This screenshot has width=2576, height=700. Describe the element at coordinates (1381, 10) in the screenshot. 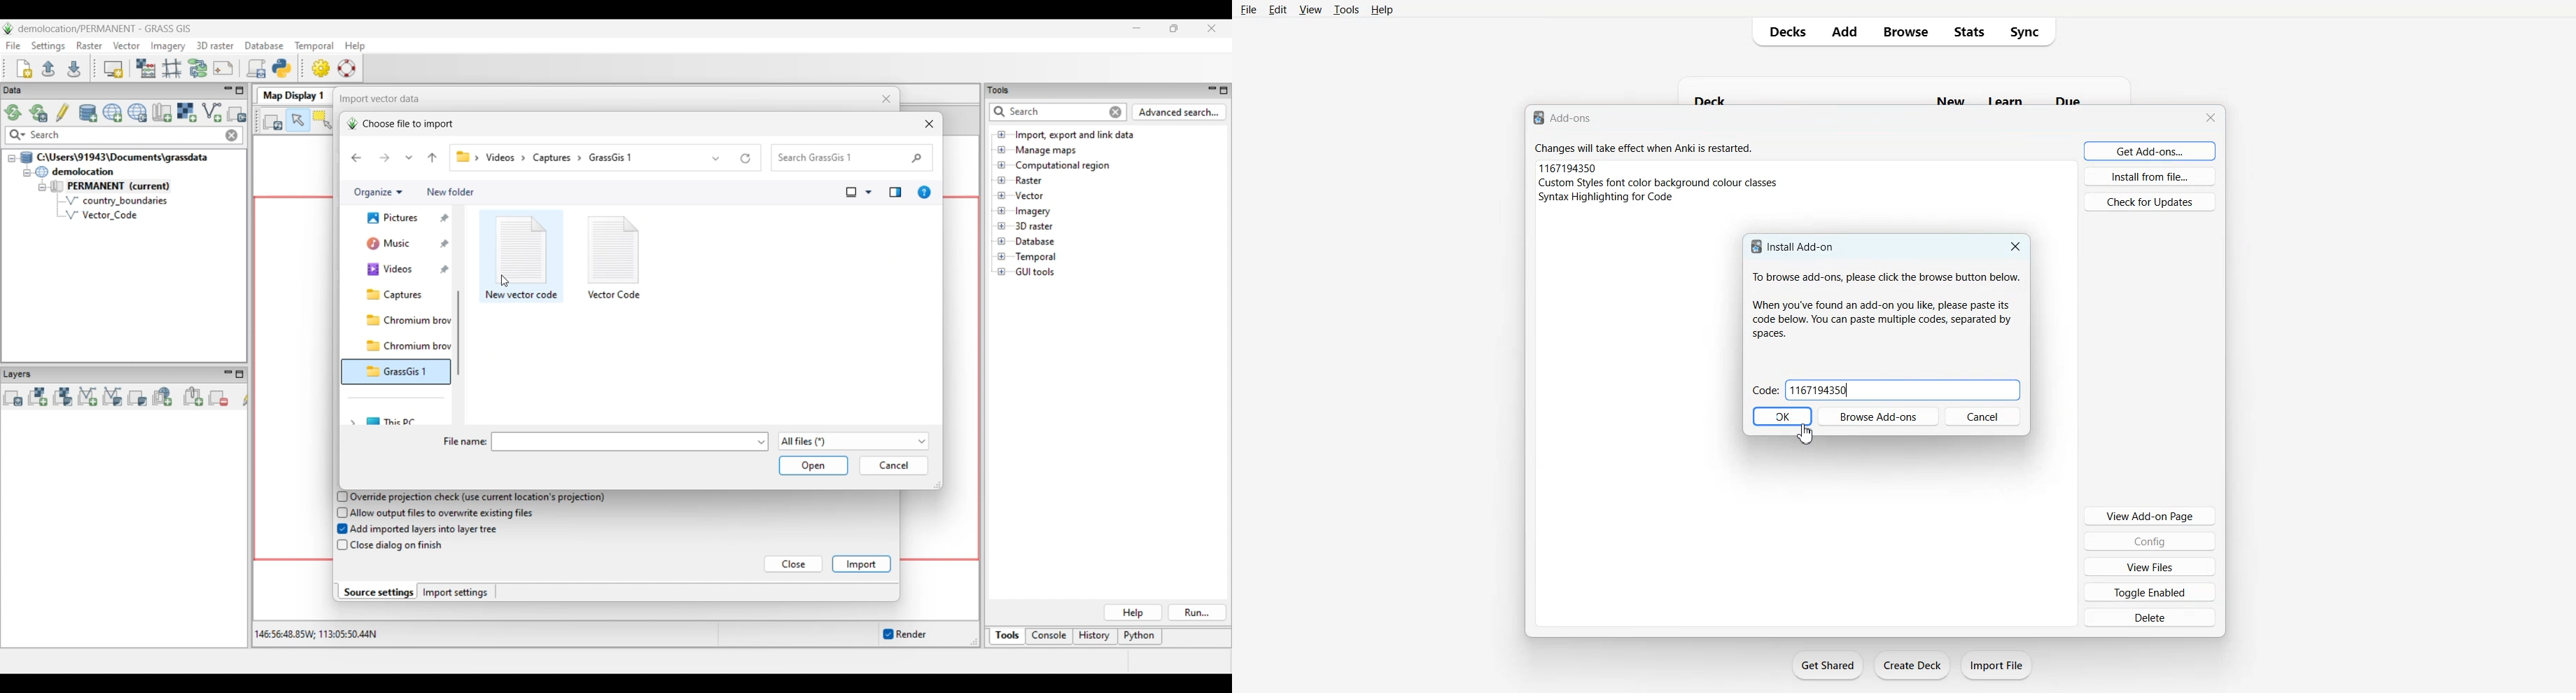

I see `Help` at that location.